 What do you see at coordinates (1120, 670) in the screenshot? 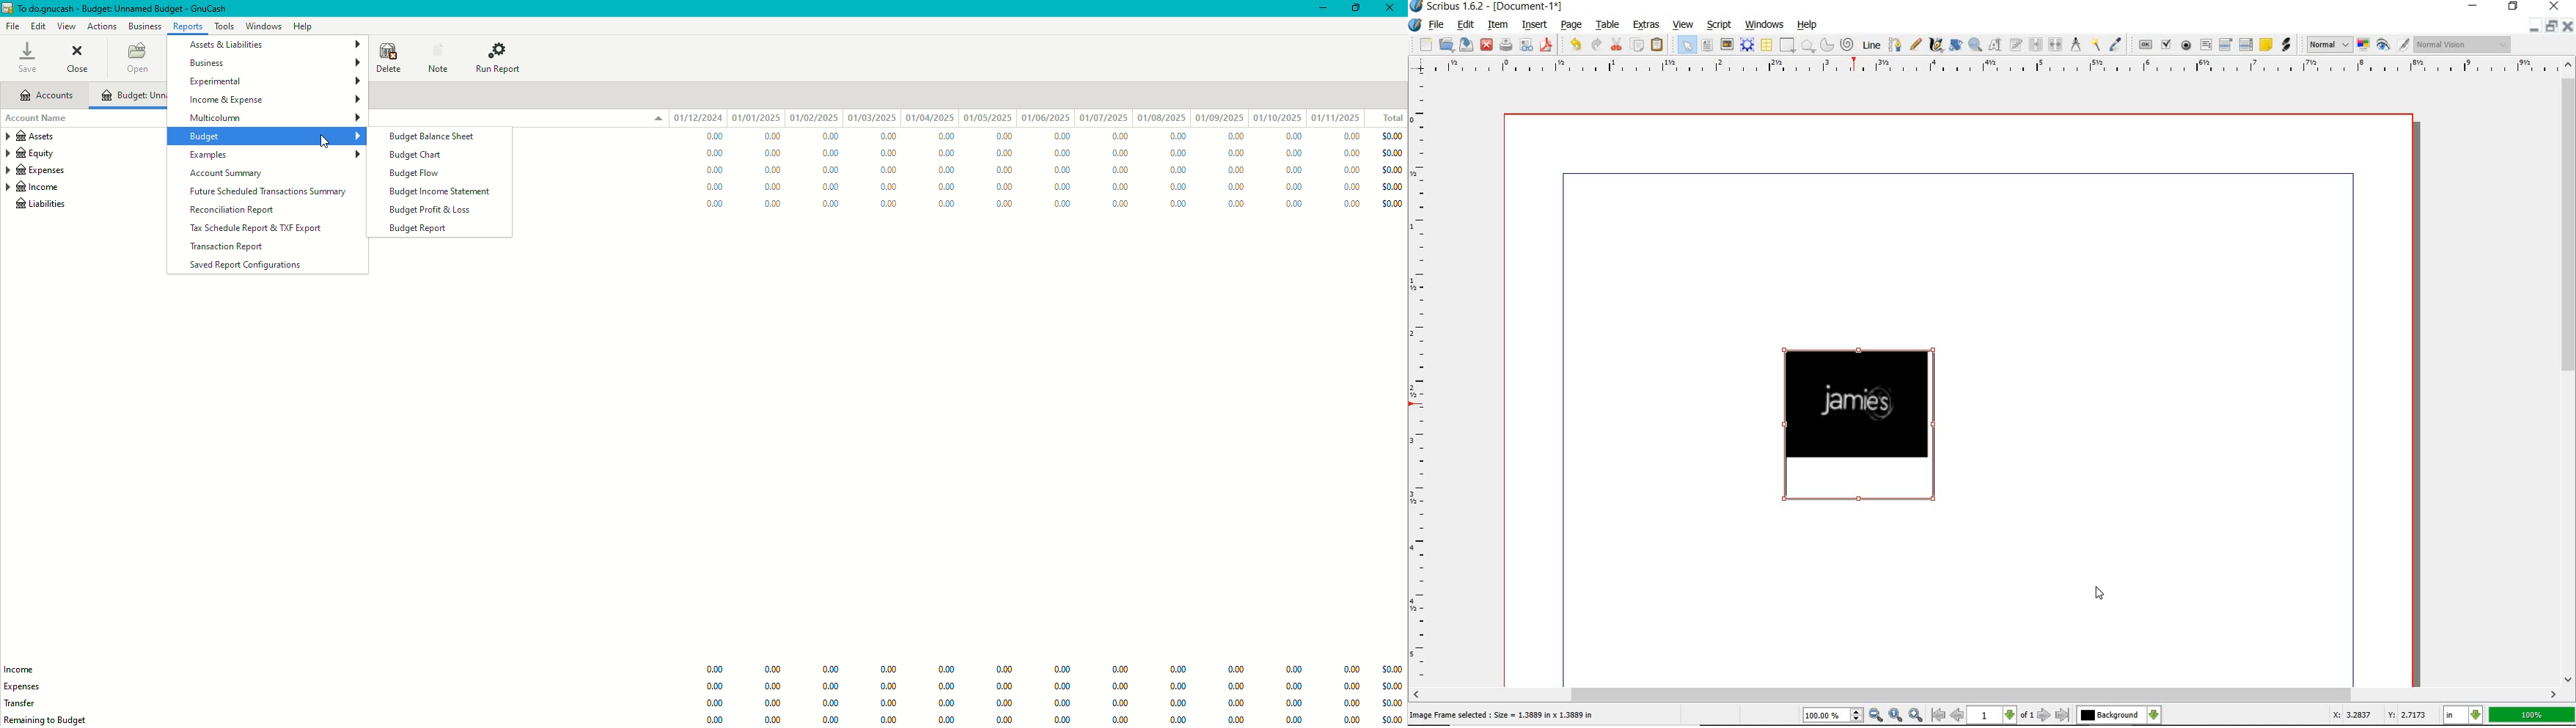
I see `0.00` at bounding box center [1120, 670].